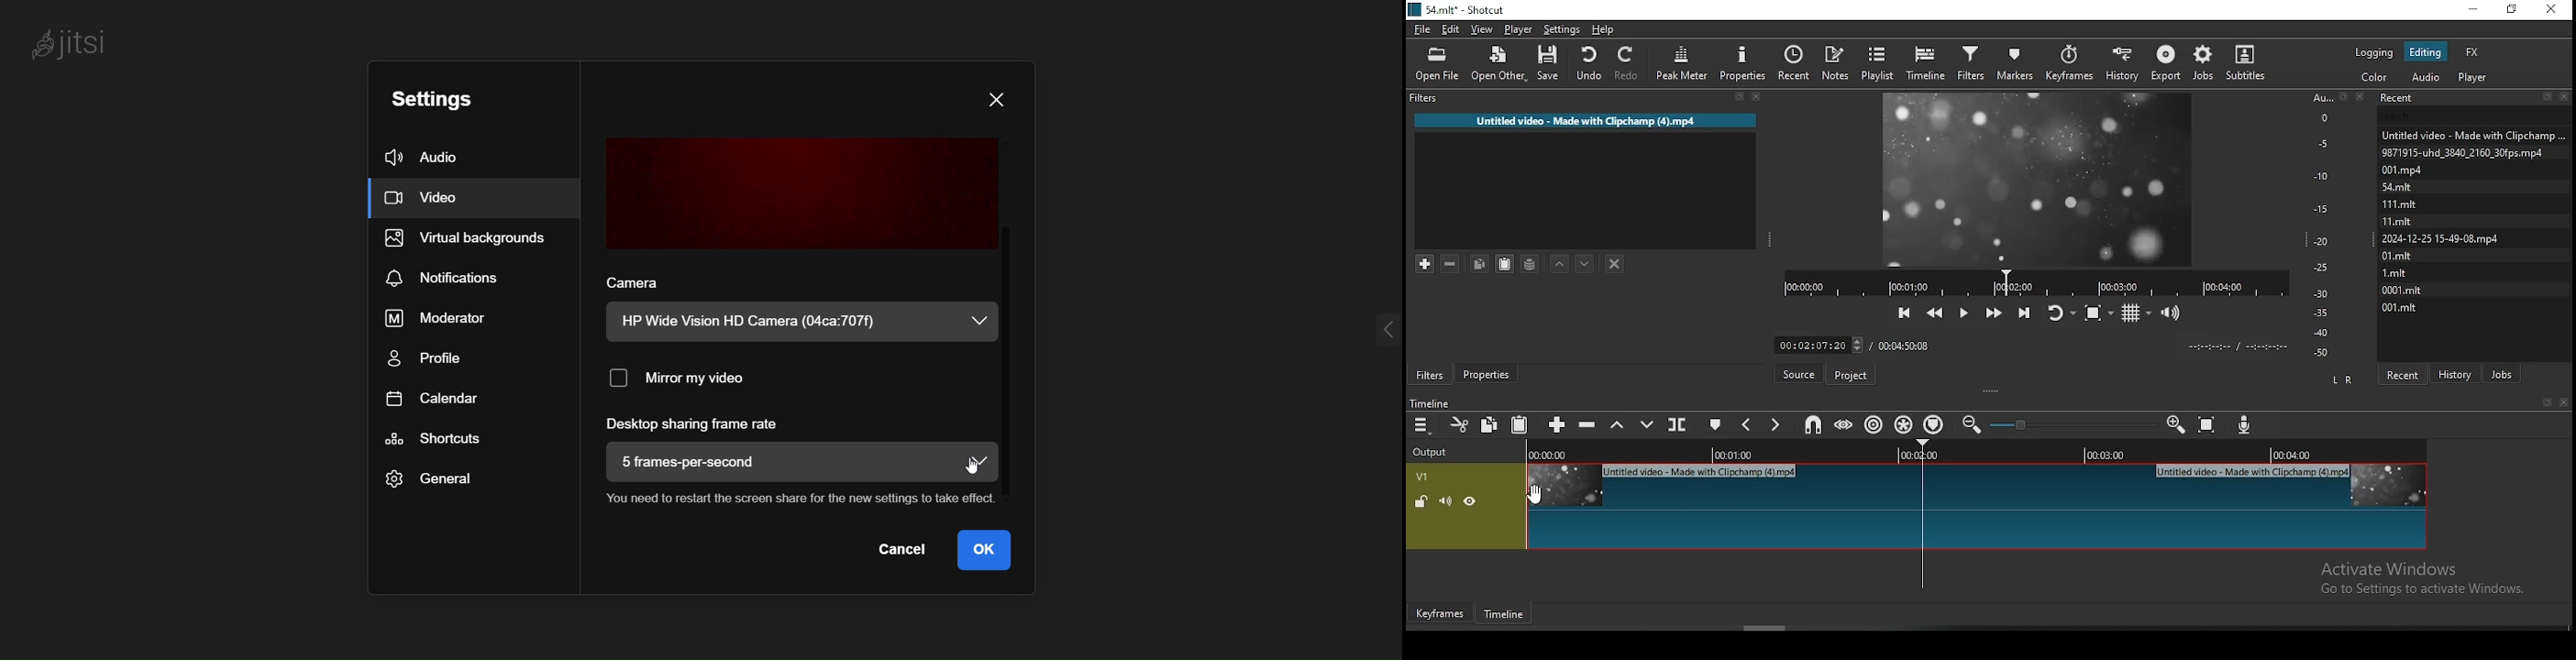 The height and width of the screenshot is (672, 2576). Describe the element at coordinates (2073, 424) in the screenshot. I see `zoom in or zoom out bar` at that location.